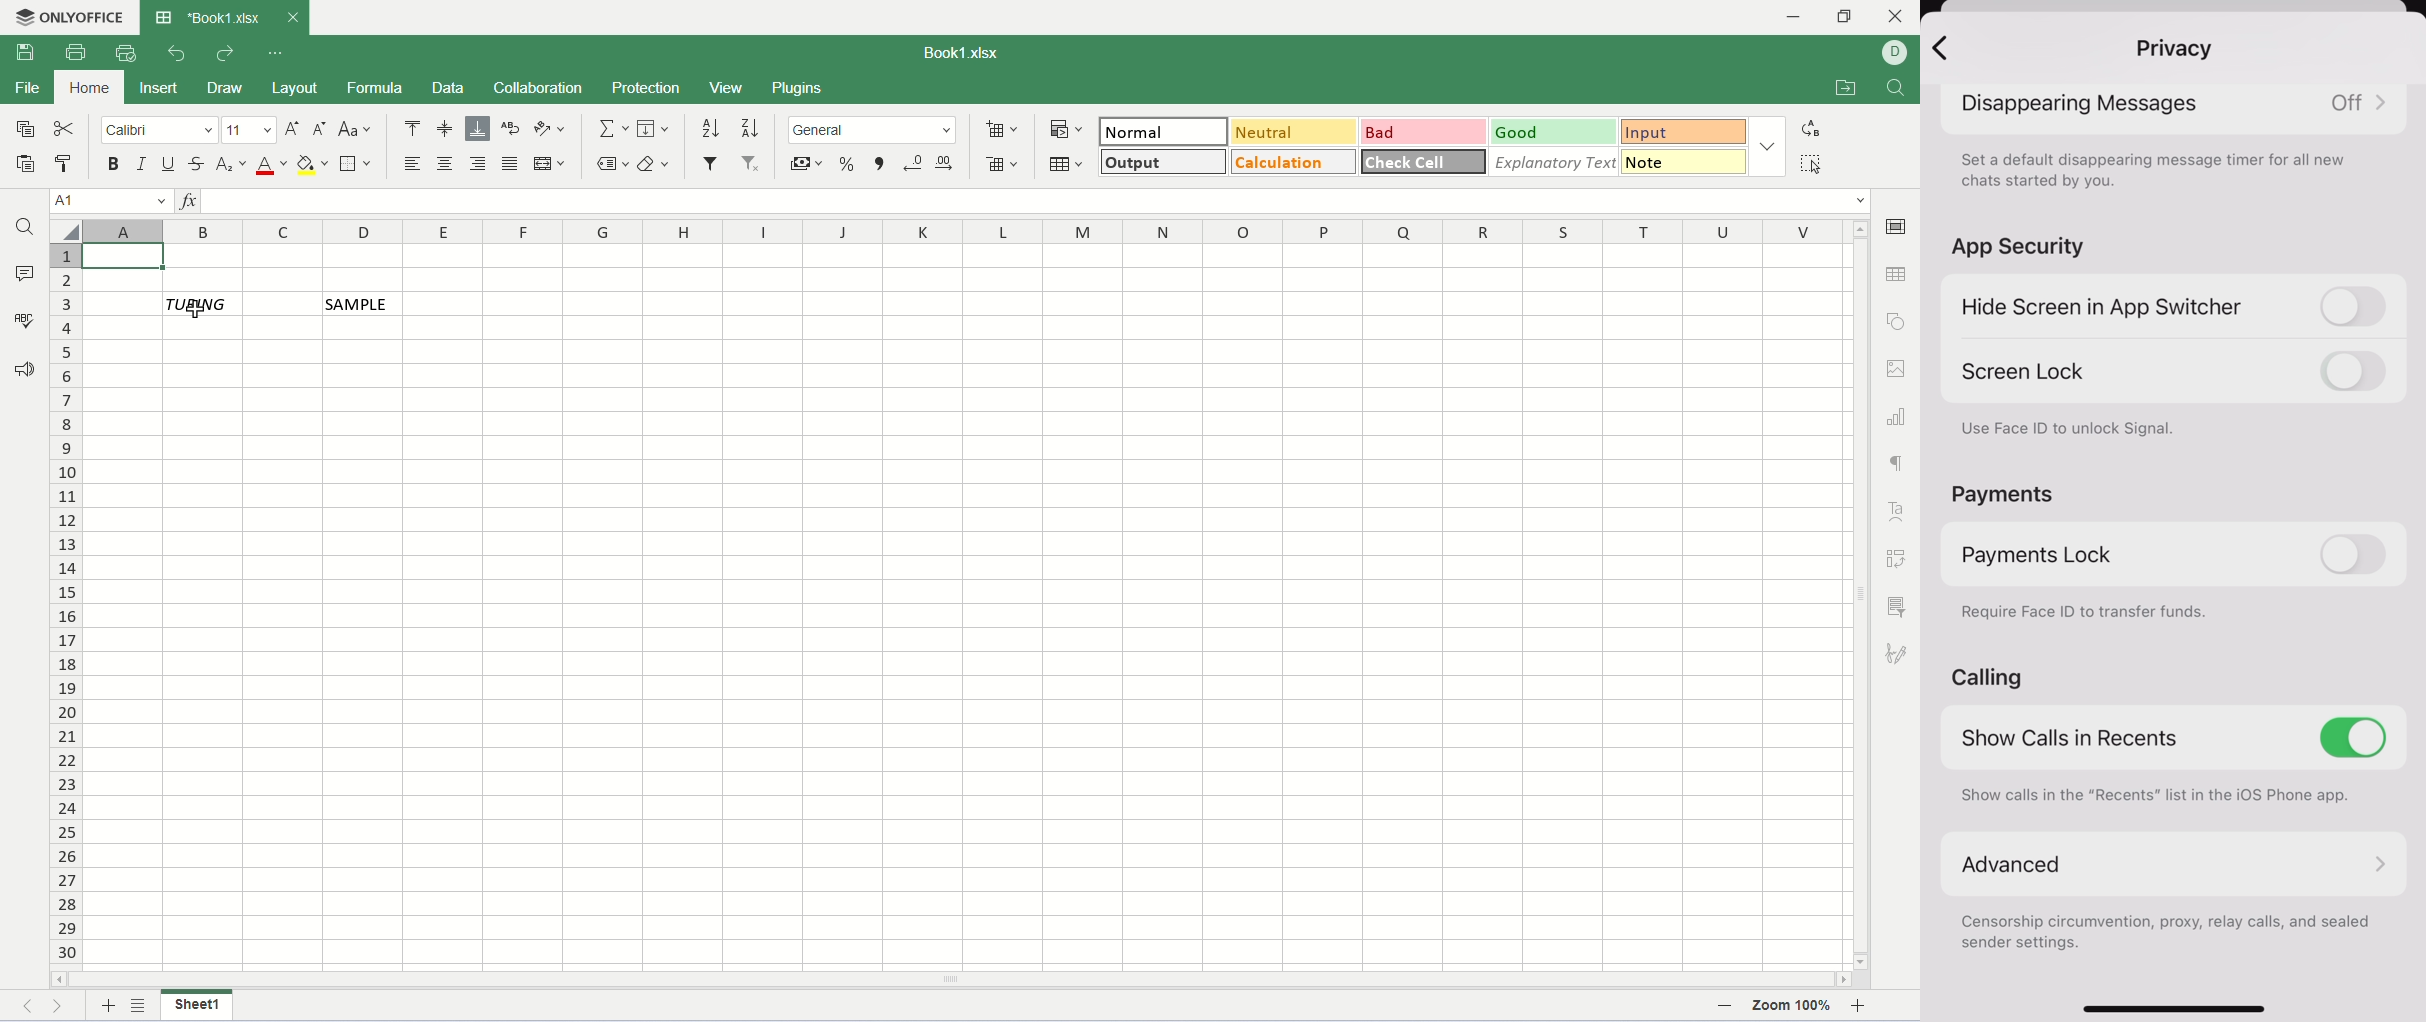 The width and height of the screenshot is (2436, 1036). Describe the element at coordinates (1688, 132) in the screenshot. I see `input` at that location.